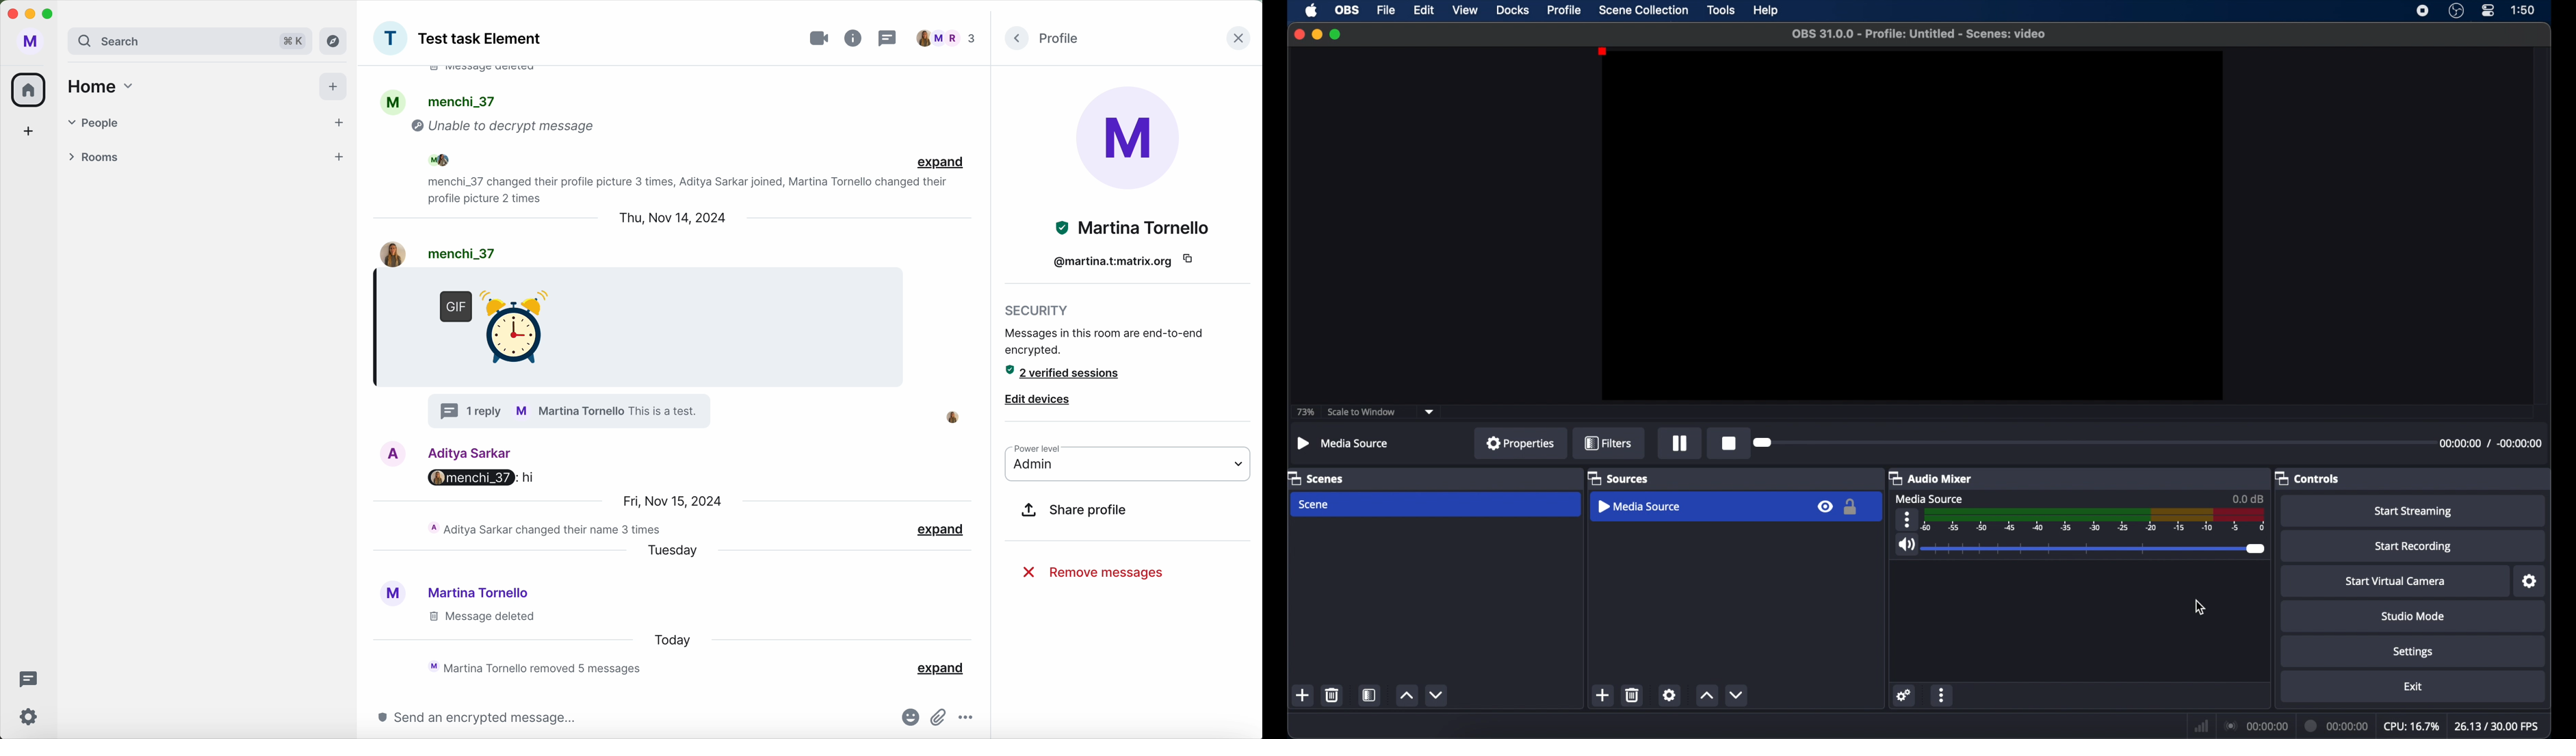 This screenshot has height=756, width=2576. Describe the element at coordinates (1075, 512) in the screenshot. I see `share profile` at that location.